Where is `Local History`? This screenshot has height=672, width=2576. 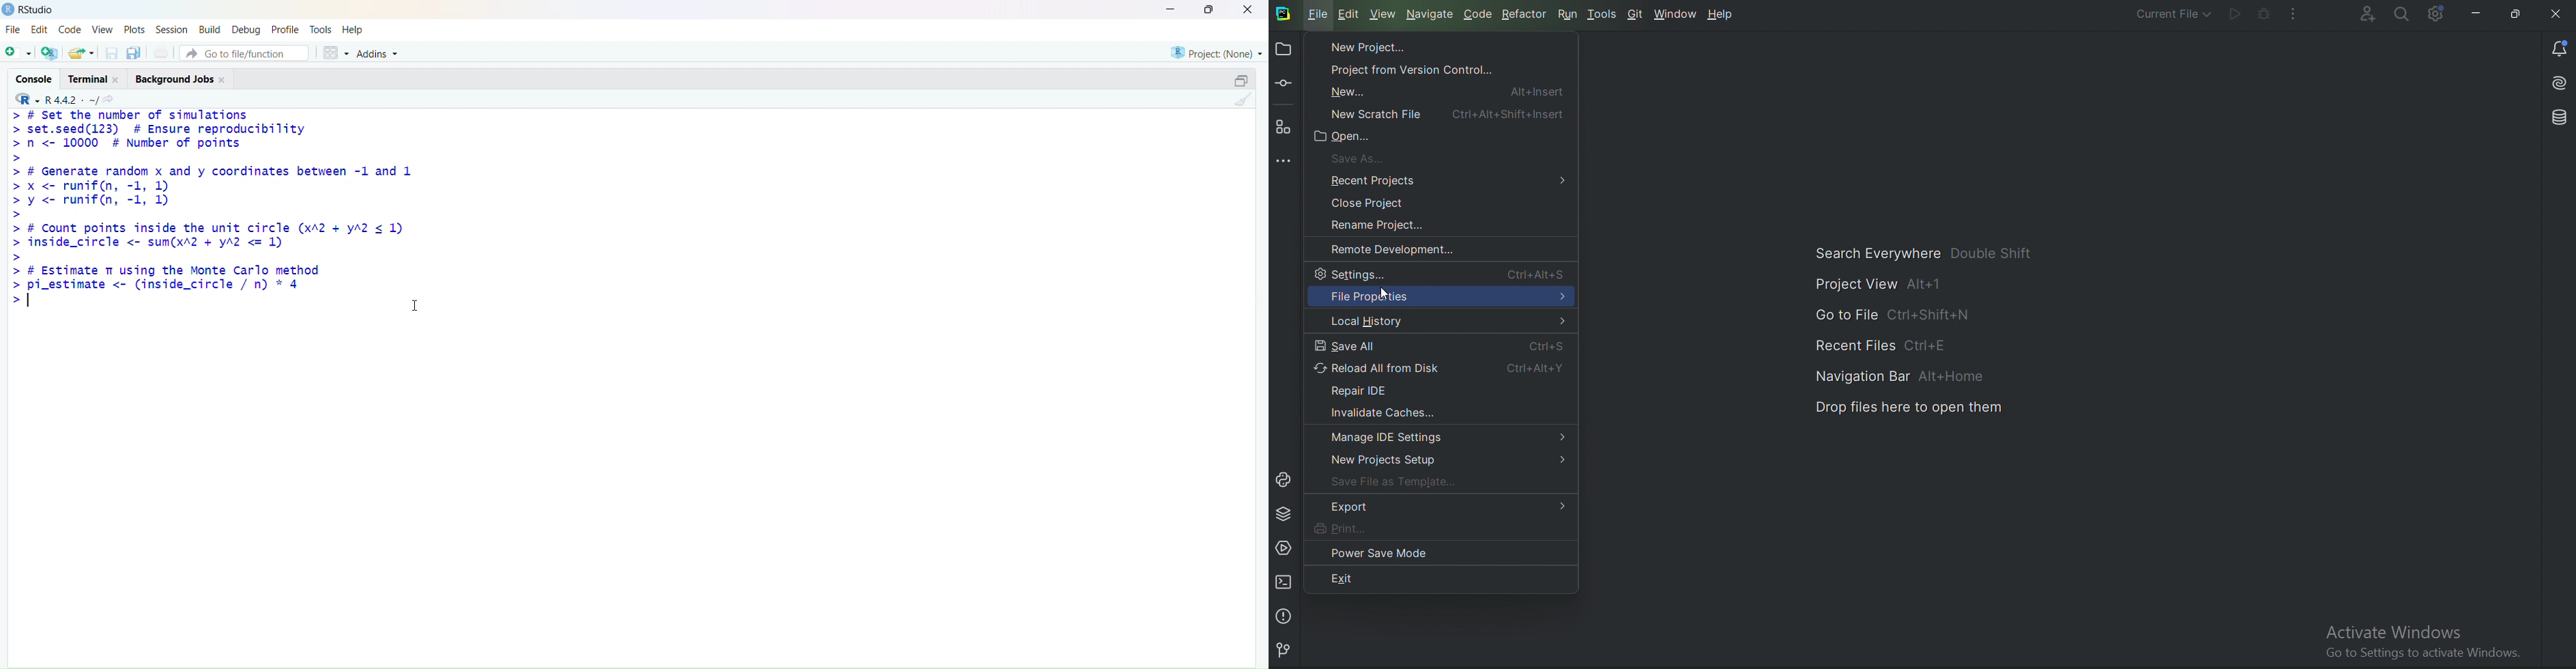 Local History is located at coordinates (1440, 322).